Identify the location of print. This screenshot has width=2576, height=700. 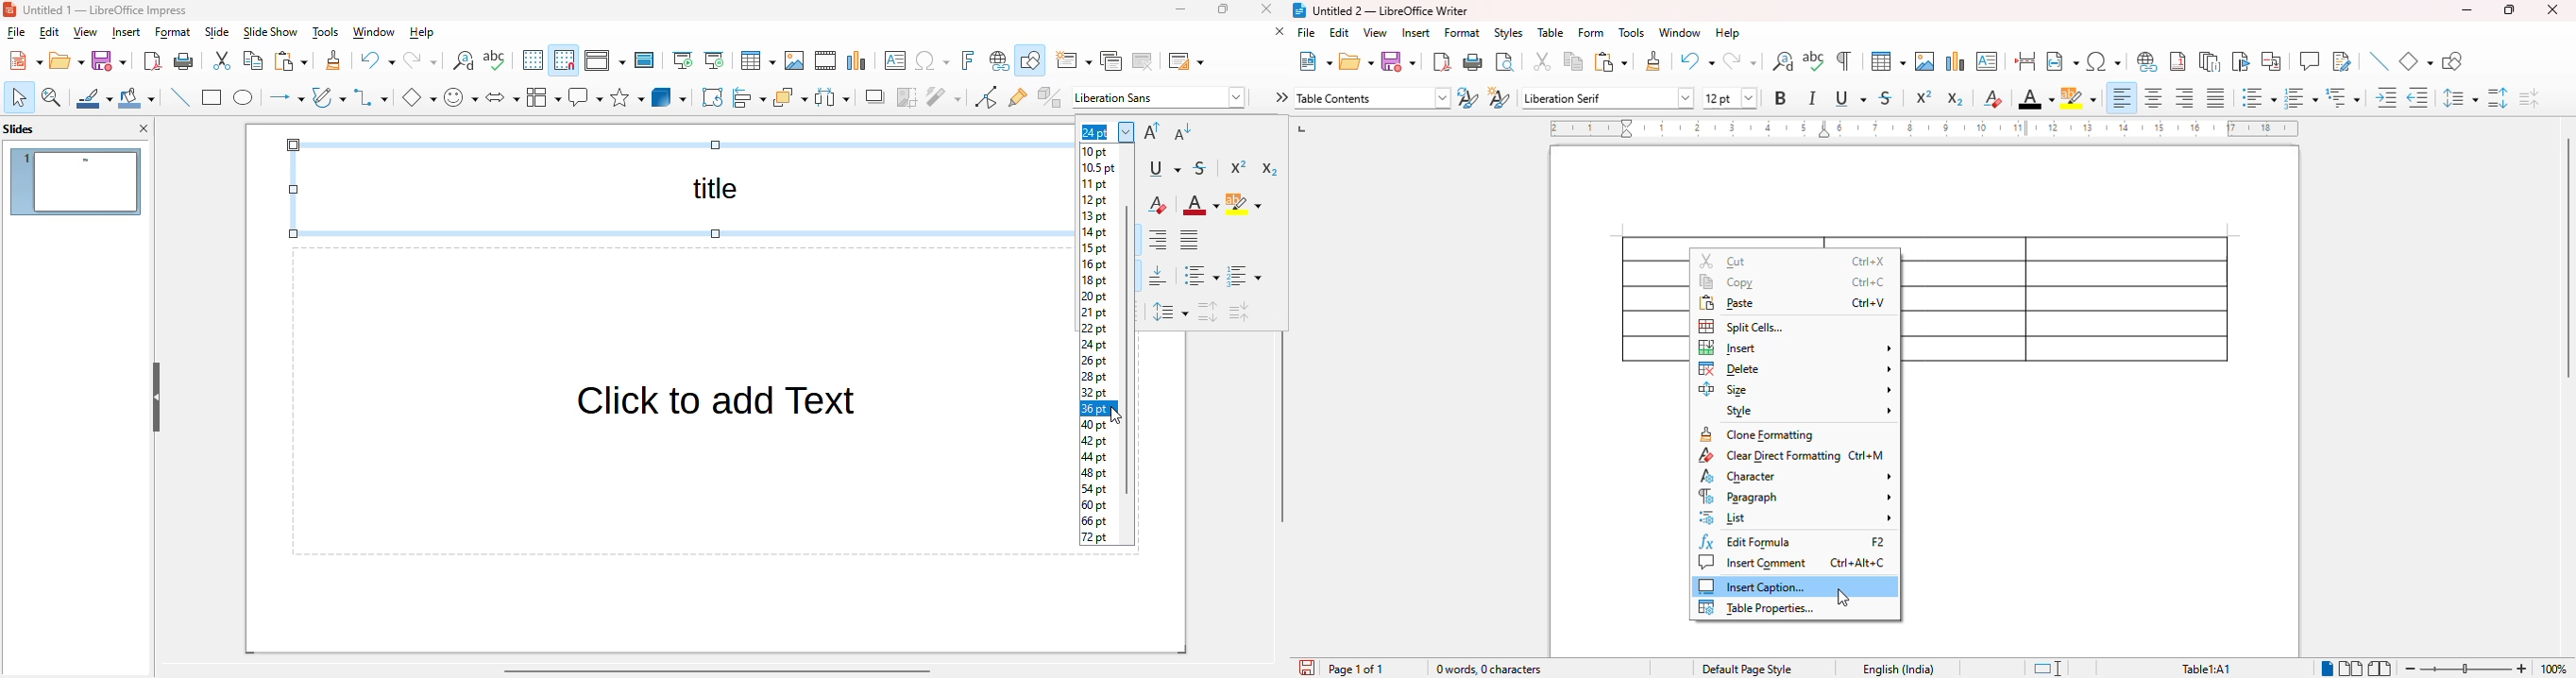
(184, 61).